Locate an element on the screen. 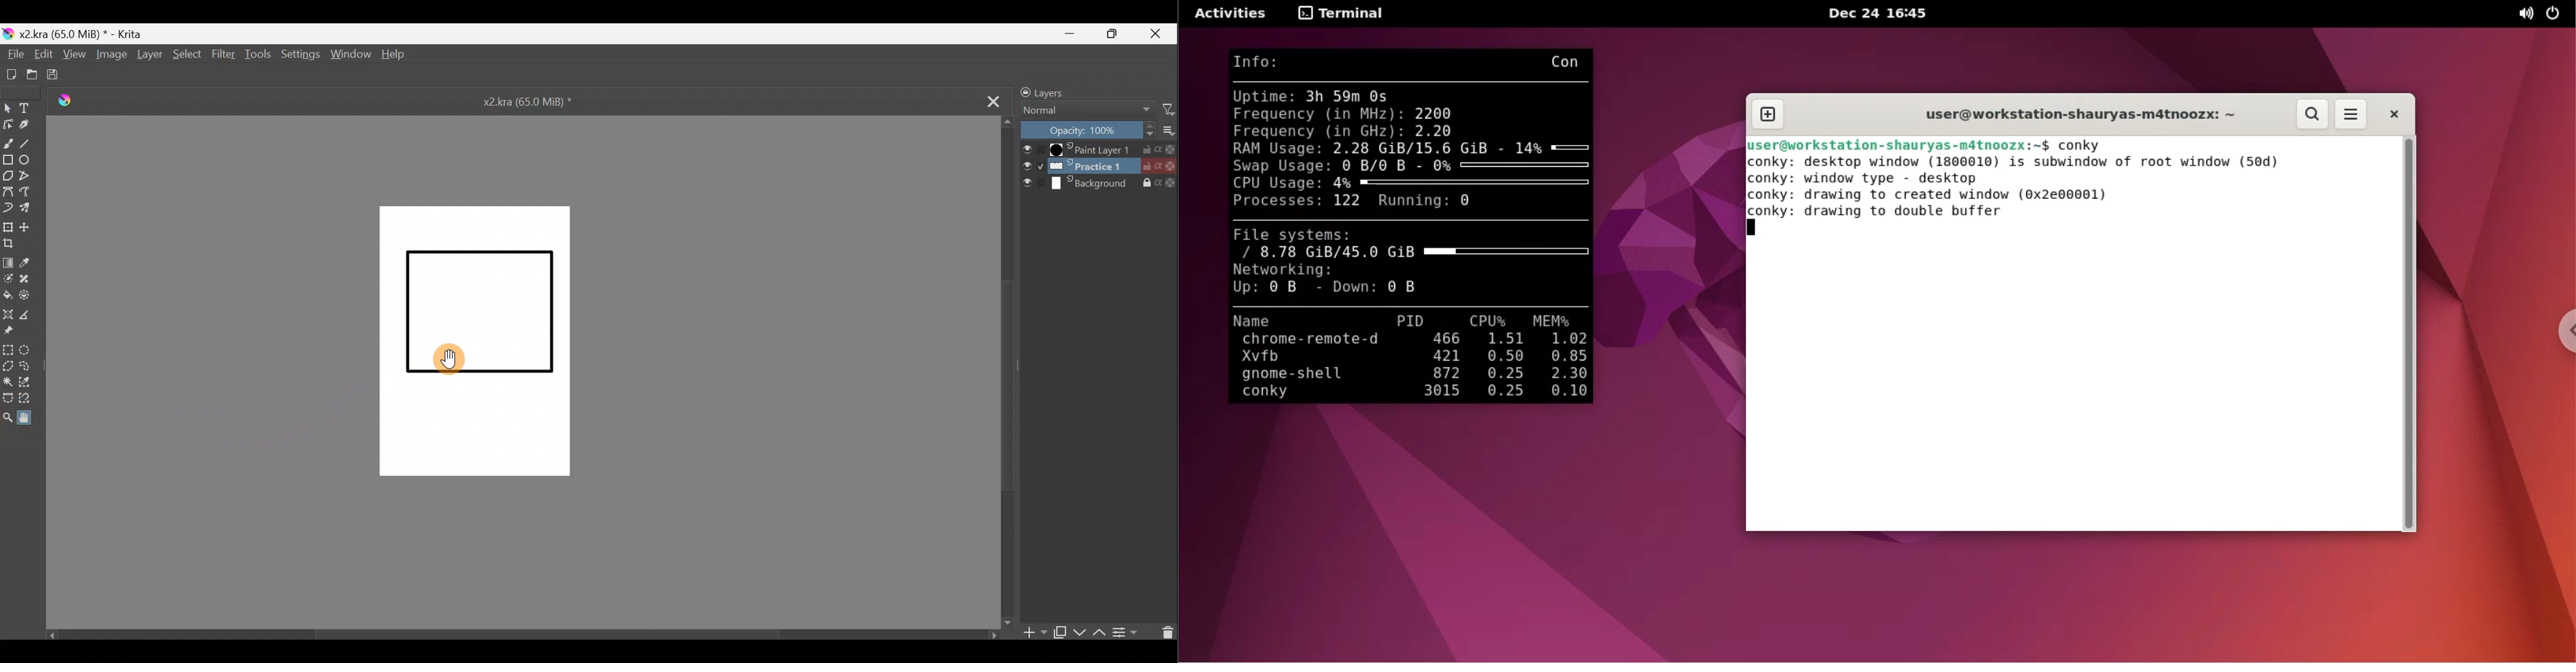  Calligraphy is located at coordinates (29, 125).